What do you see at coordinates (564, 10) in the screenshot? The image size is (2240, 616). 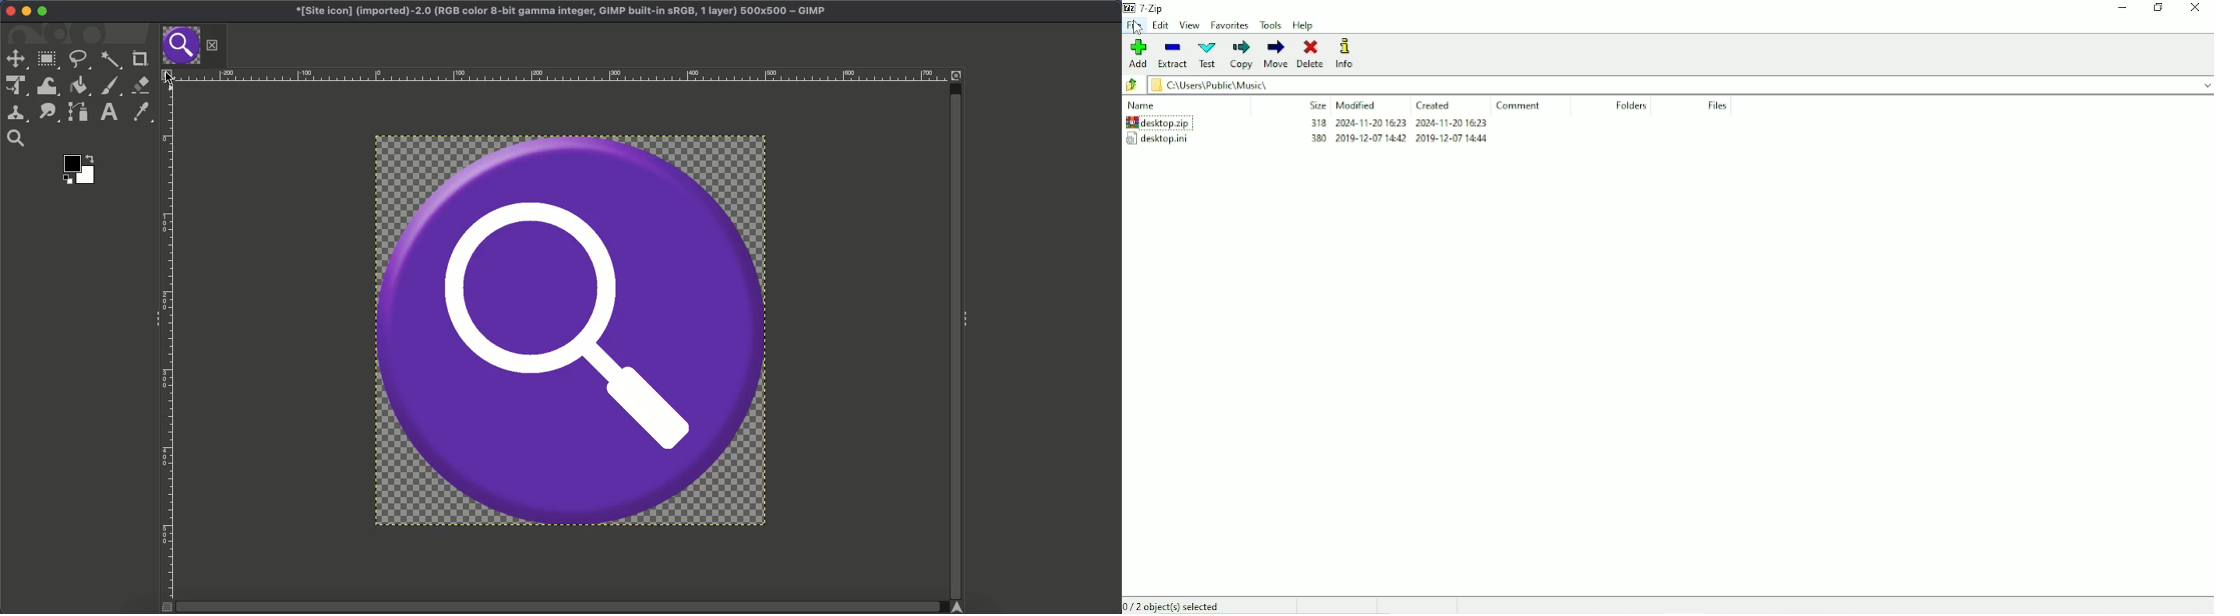 I see `GIMP project` at bounding box center [564, 10].